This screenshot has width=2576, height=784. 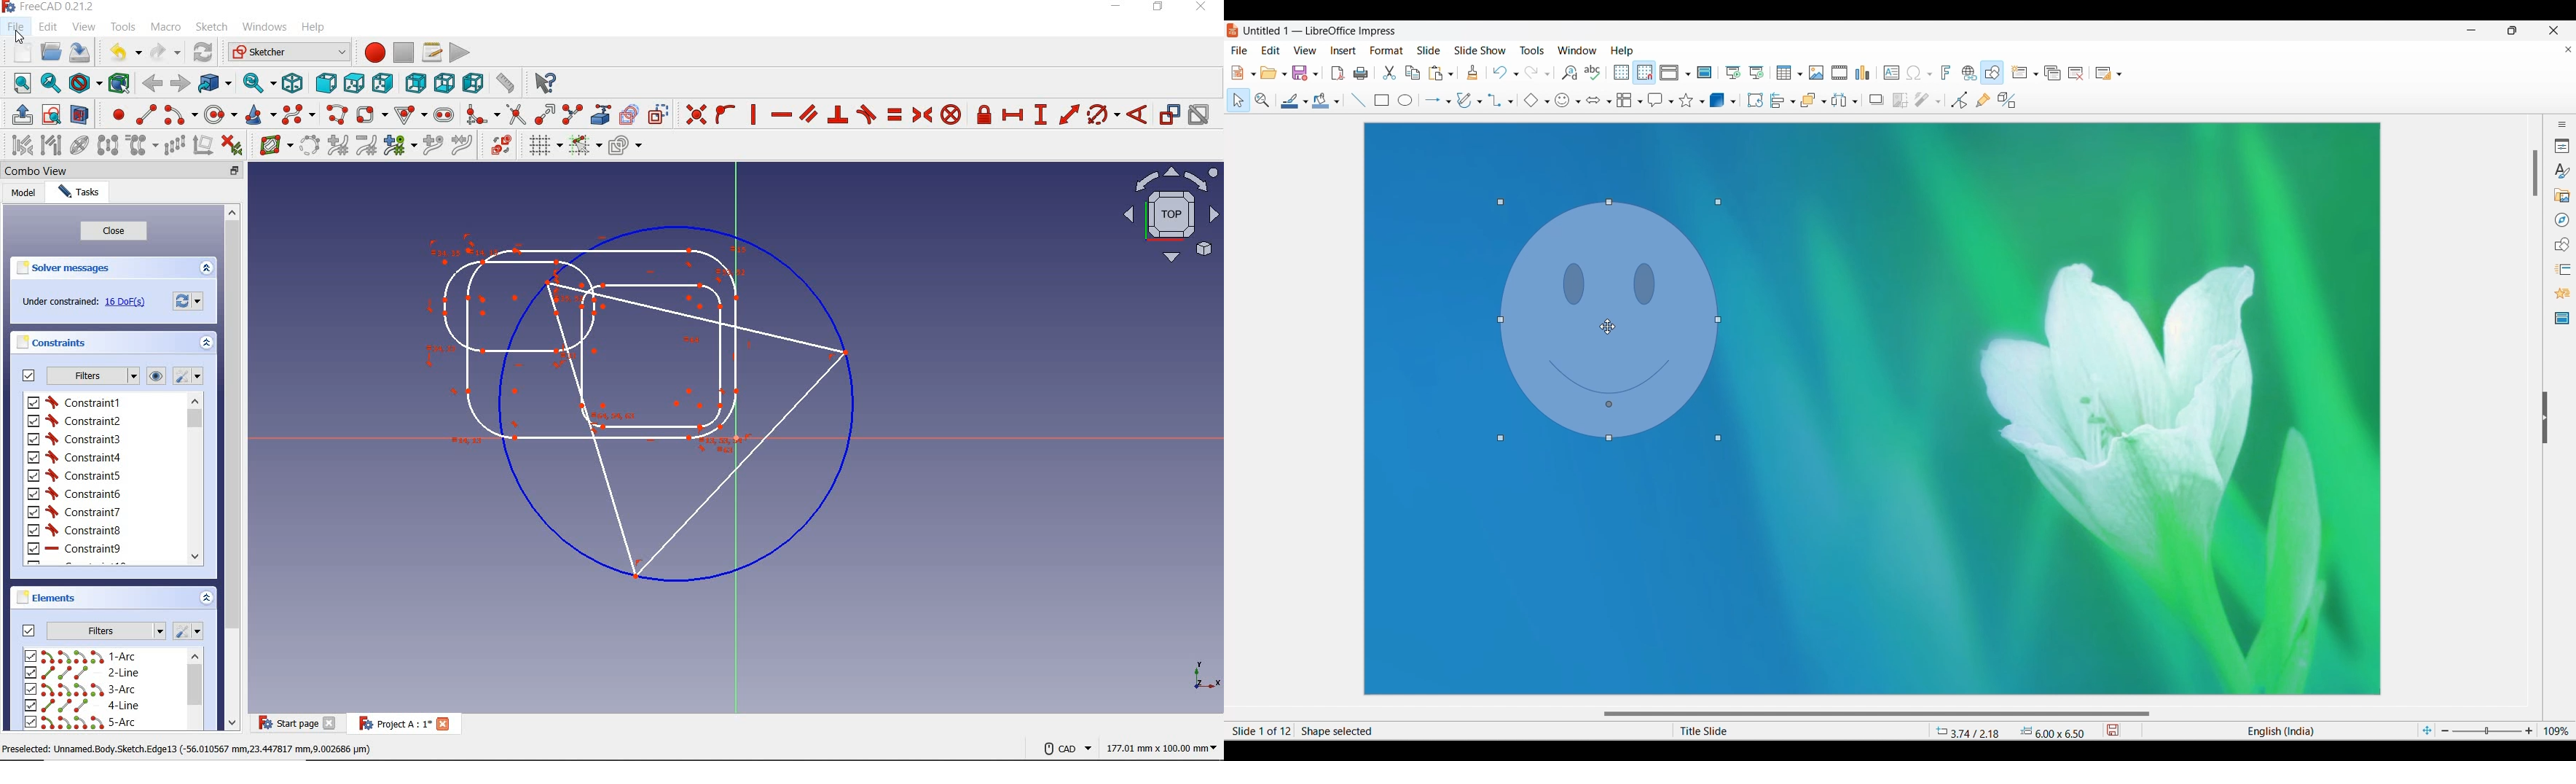 What do you see at coordinates (951, 114) in the screenshot?
I see `constrain block` at bounding box center [951, 114].